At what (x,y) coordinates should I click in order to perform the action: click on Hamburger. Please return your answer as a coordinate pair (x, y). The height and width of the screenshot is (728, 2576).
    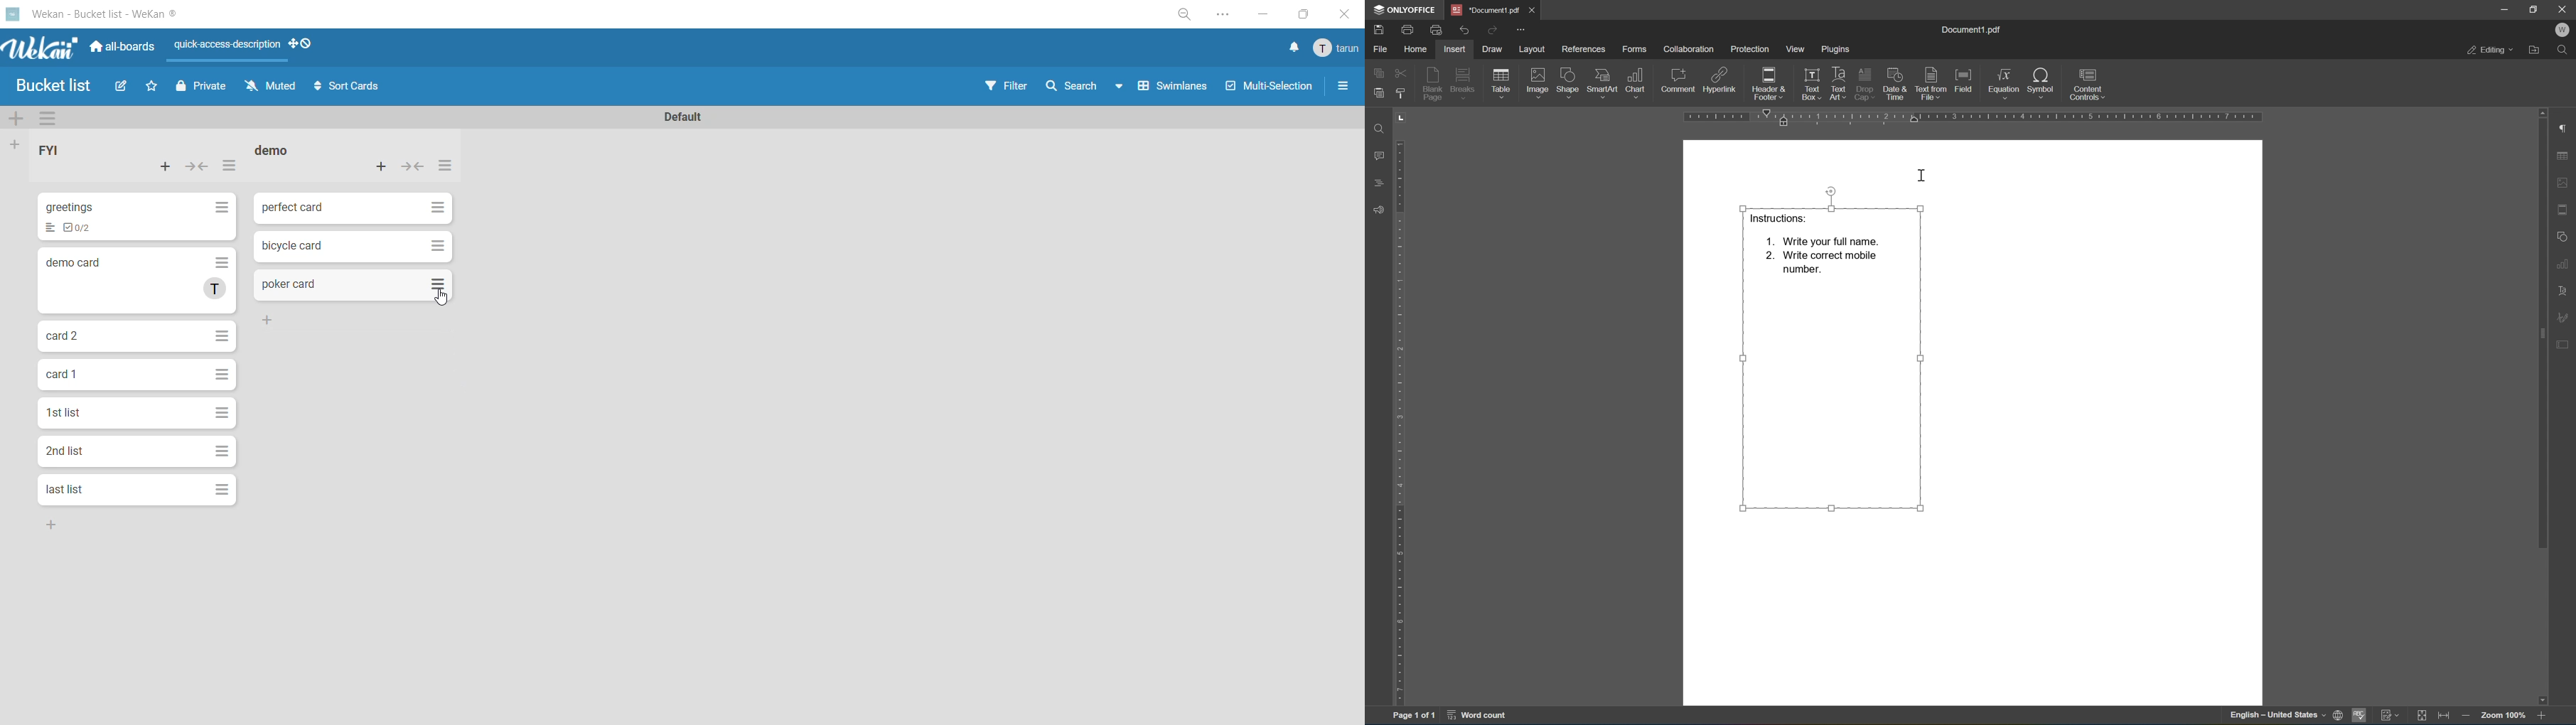
    Looking at the image, I should click on (221, 336).